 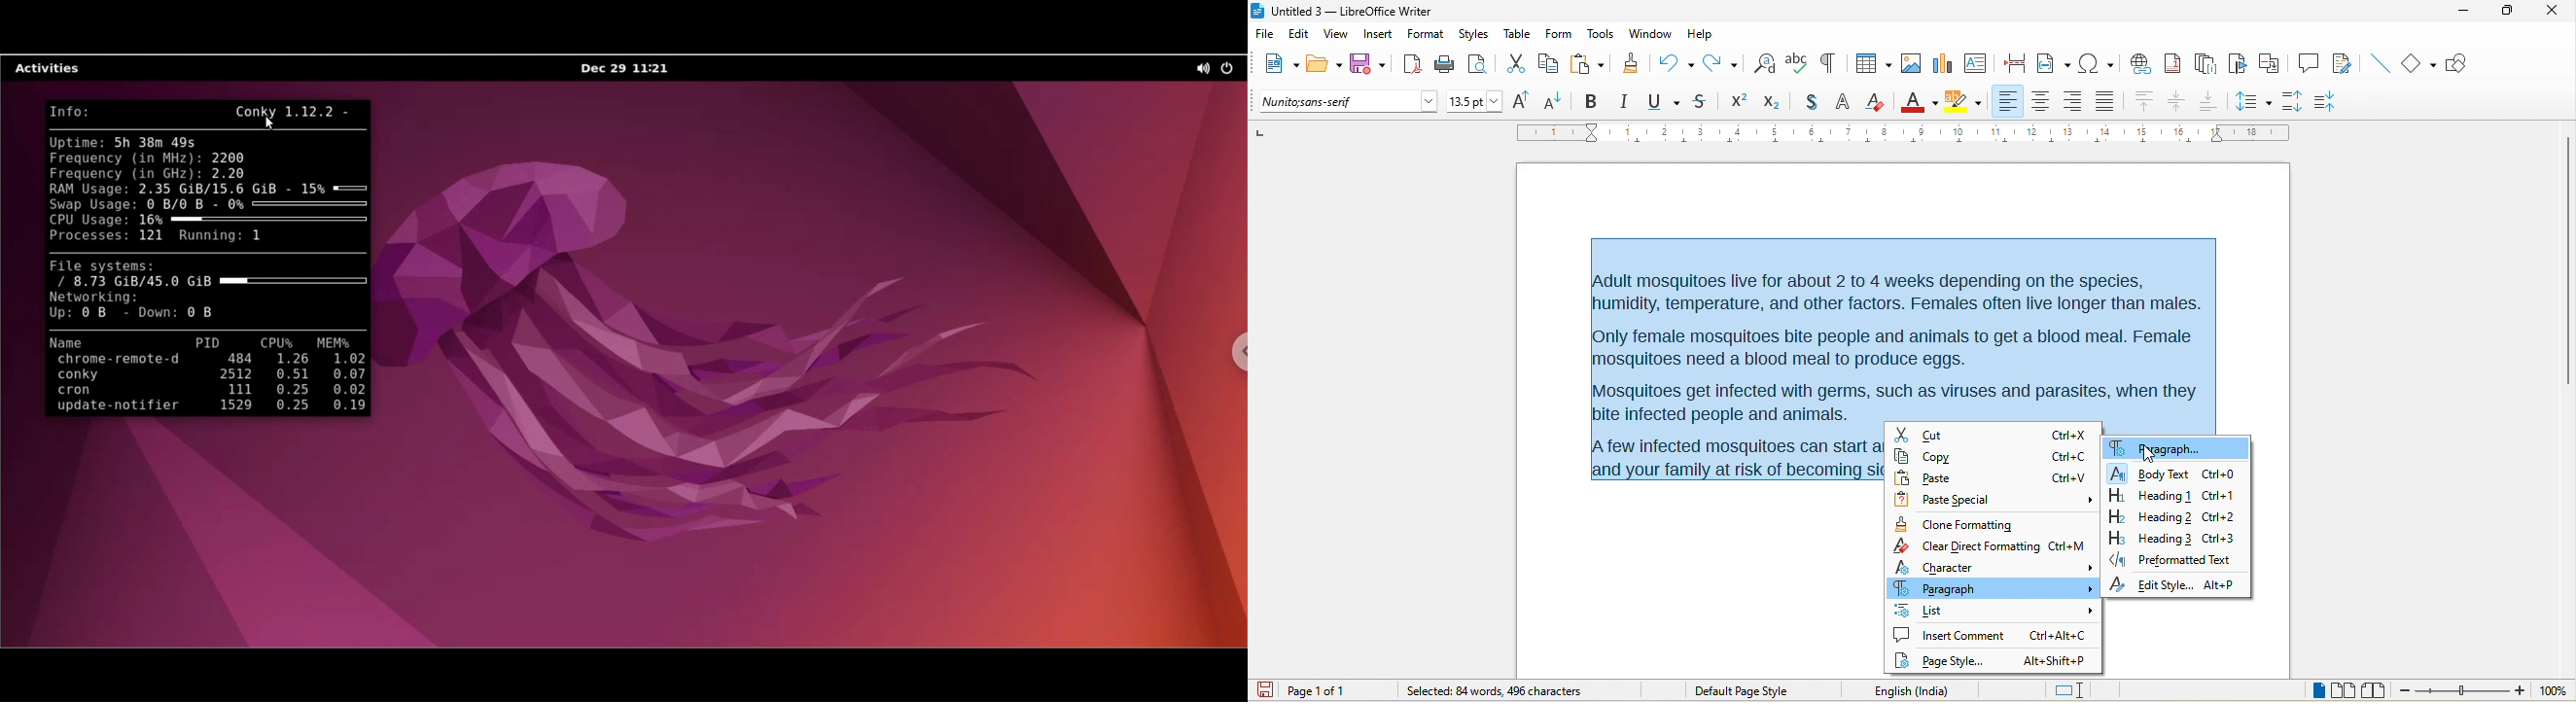 I want to click on file, so click(x=1268, y=35).